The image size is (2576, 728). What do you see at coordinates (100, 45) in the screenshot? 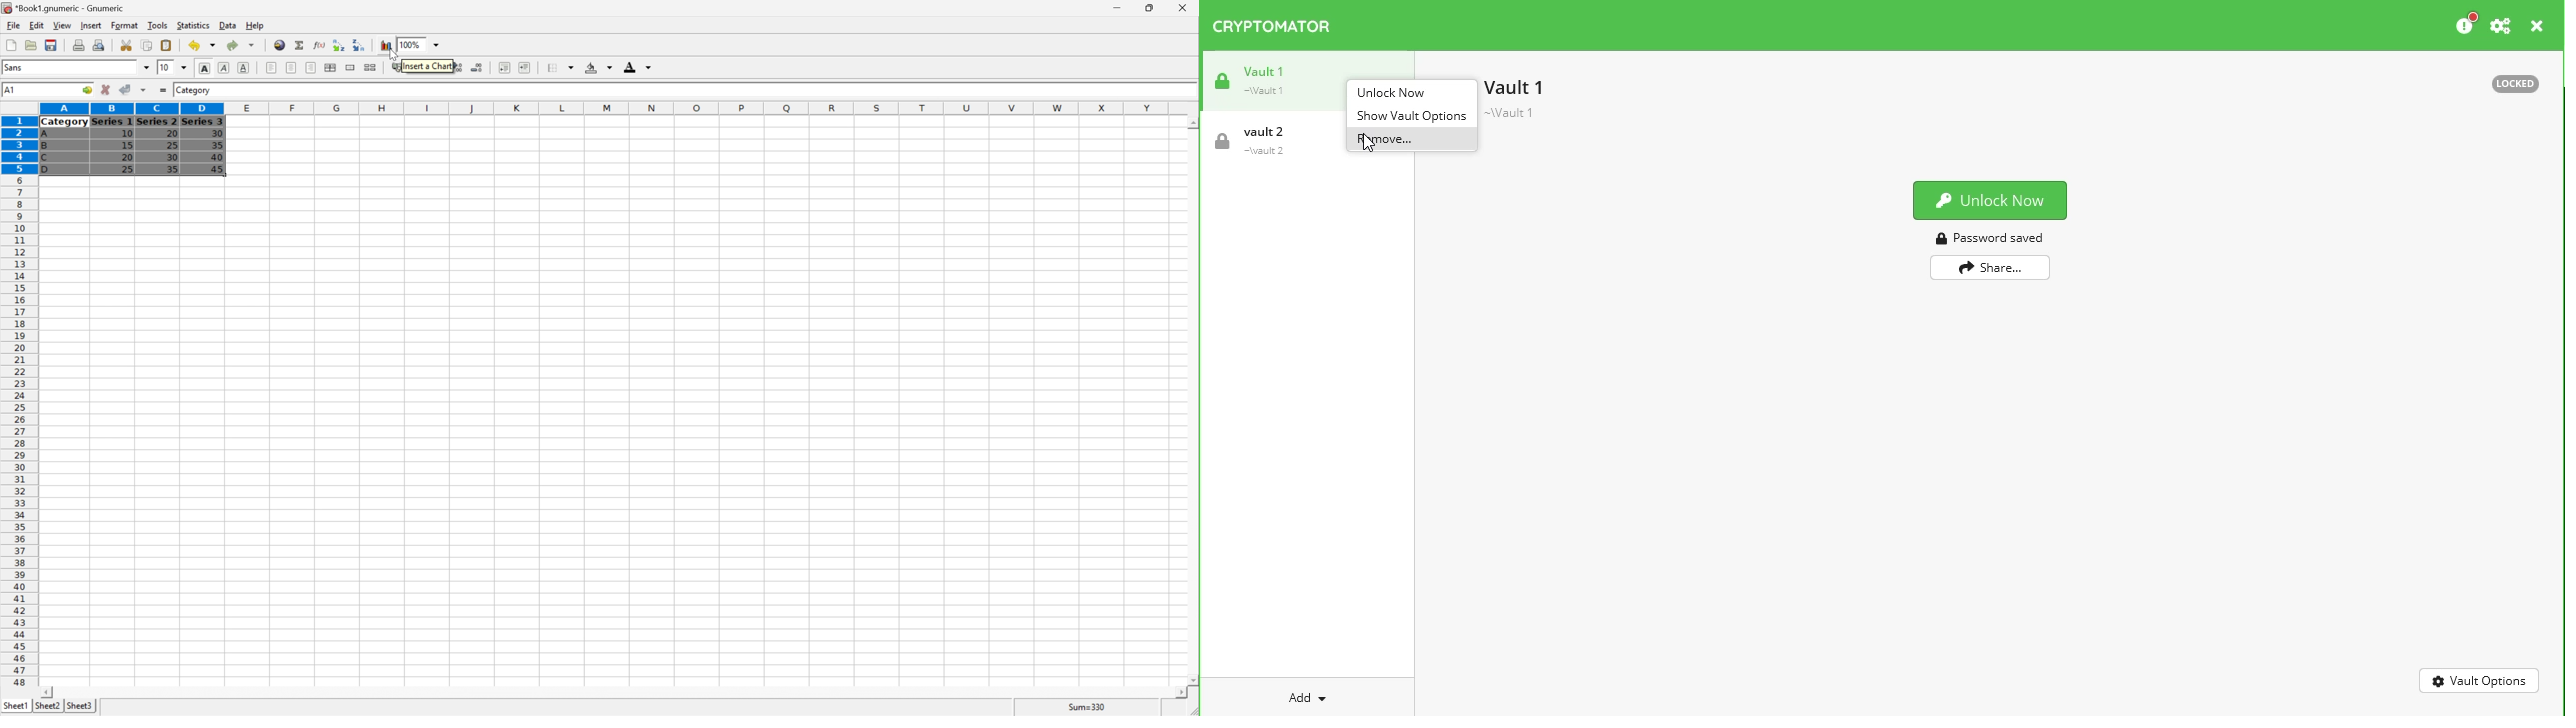
I see `Print preview` at bounding box center [100, 45].